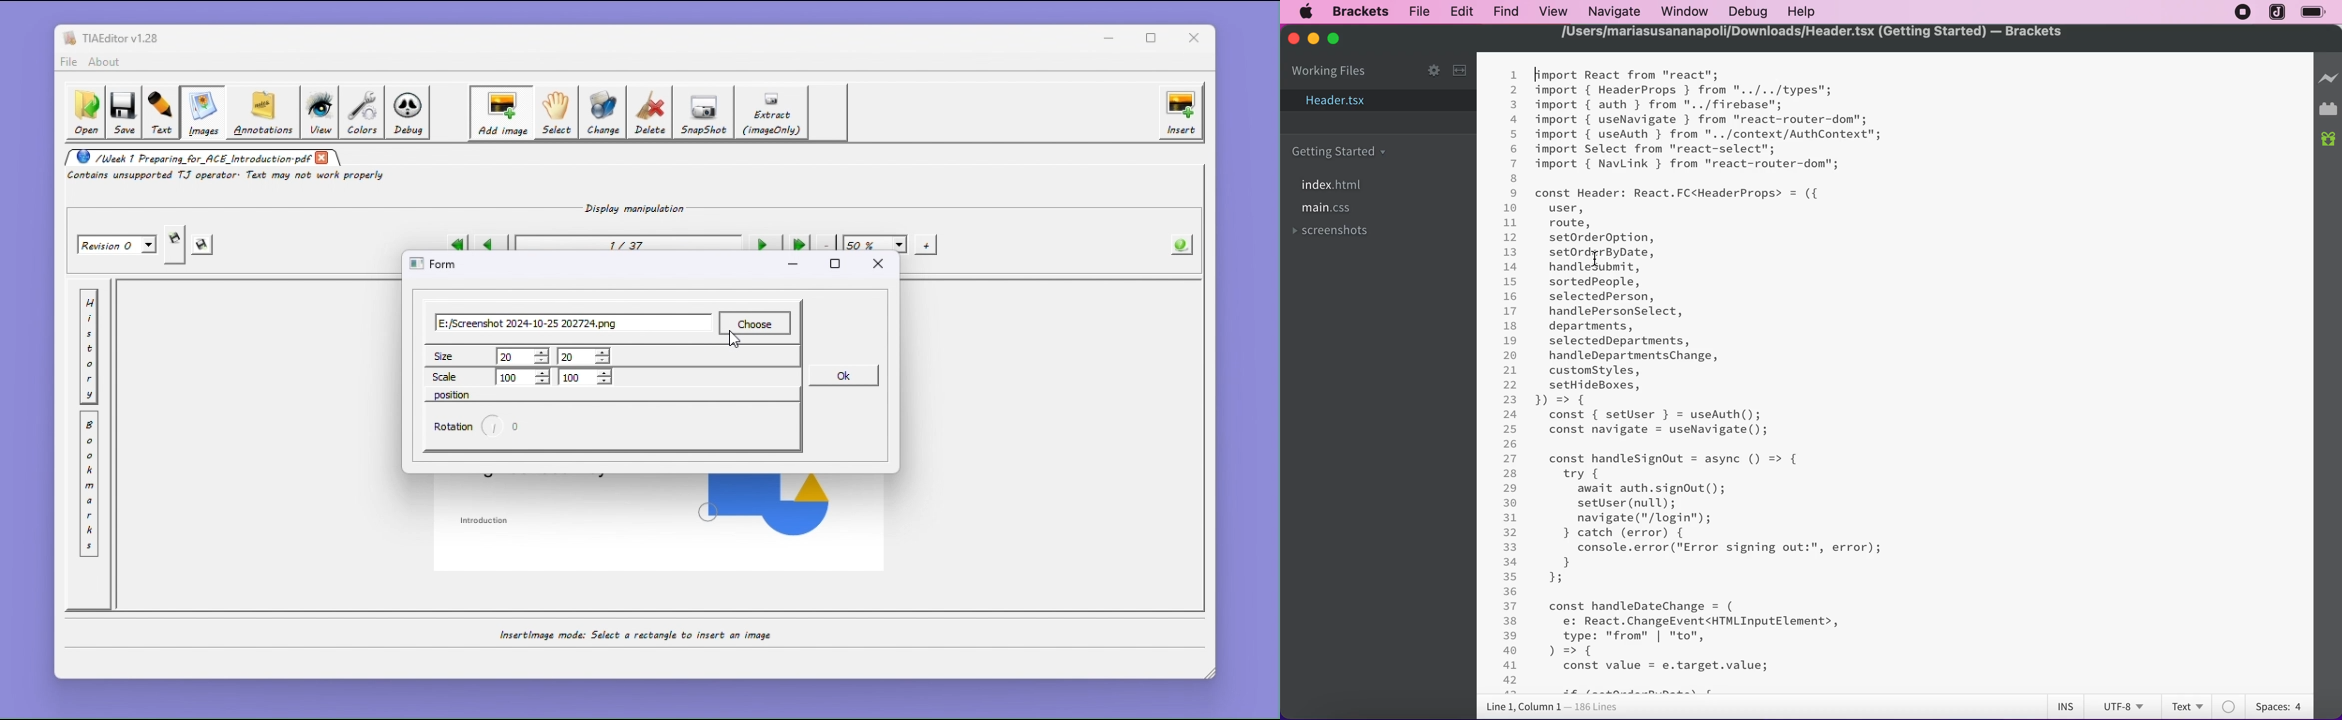  I want to click on live preview, so click(2329, 74).